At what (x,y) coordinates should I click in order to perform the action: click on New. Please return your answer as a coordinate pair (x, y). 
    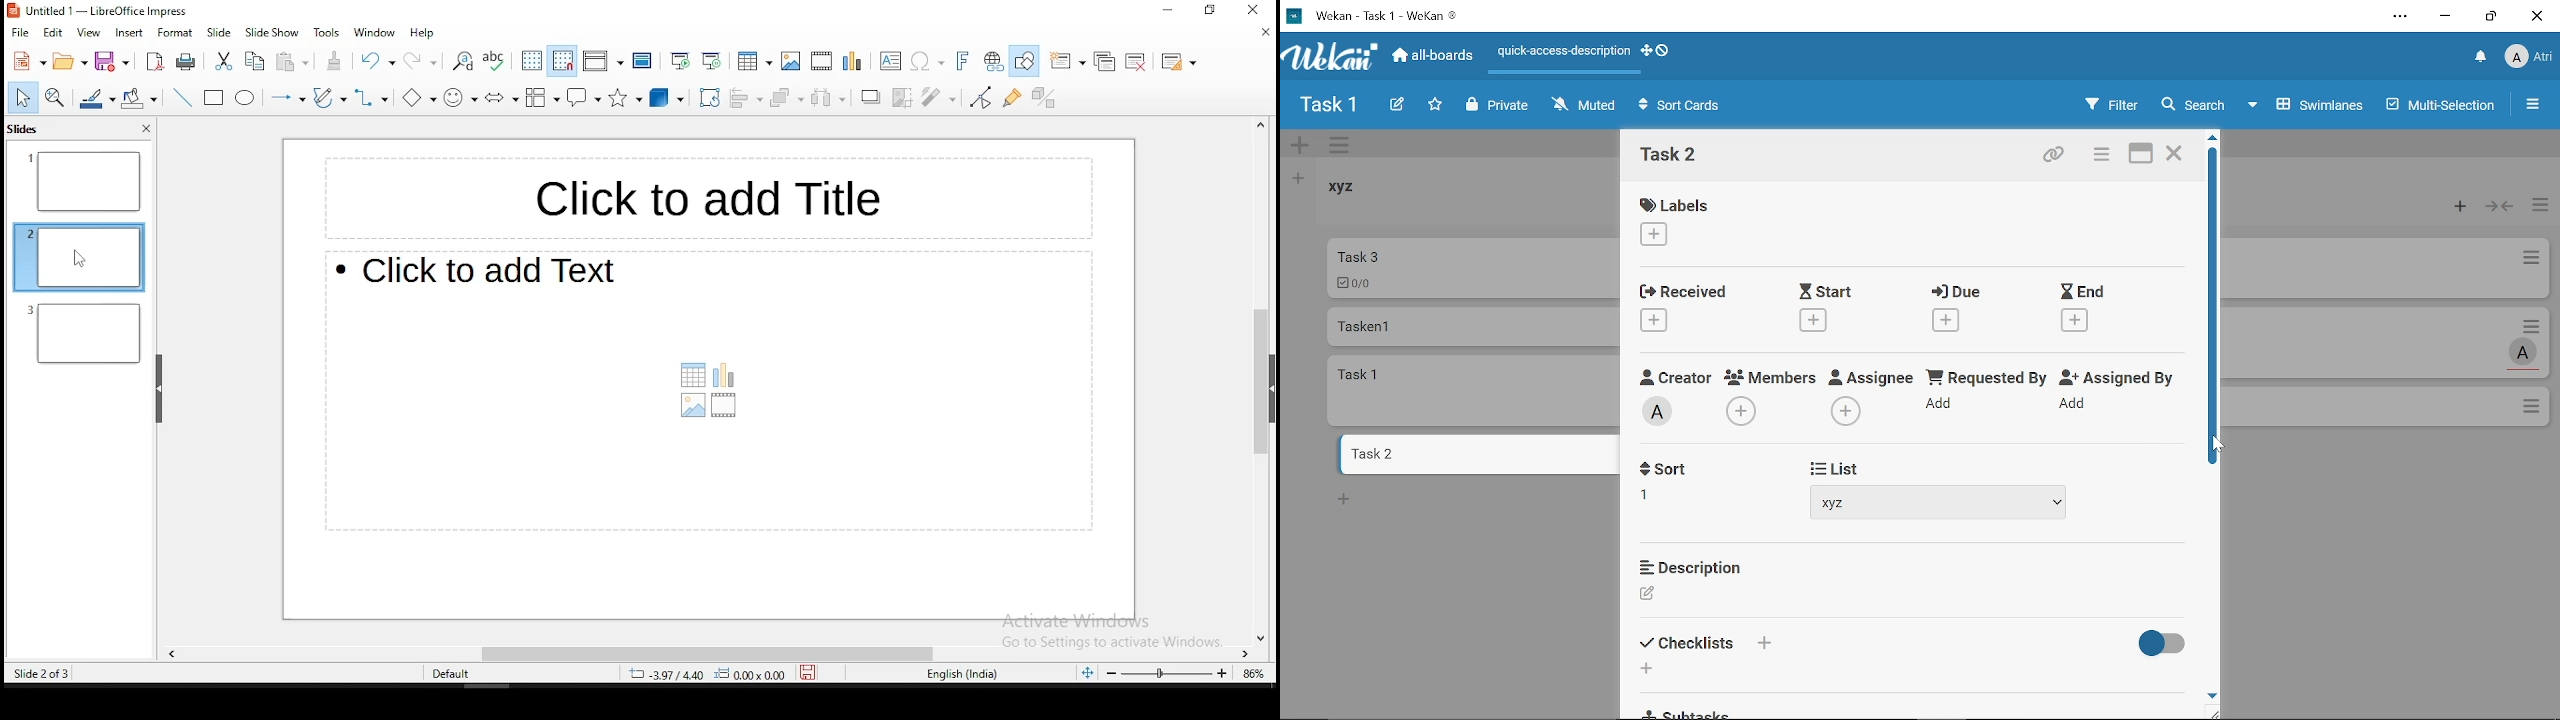
    Looking at the image, I should click on (1344, 498).